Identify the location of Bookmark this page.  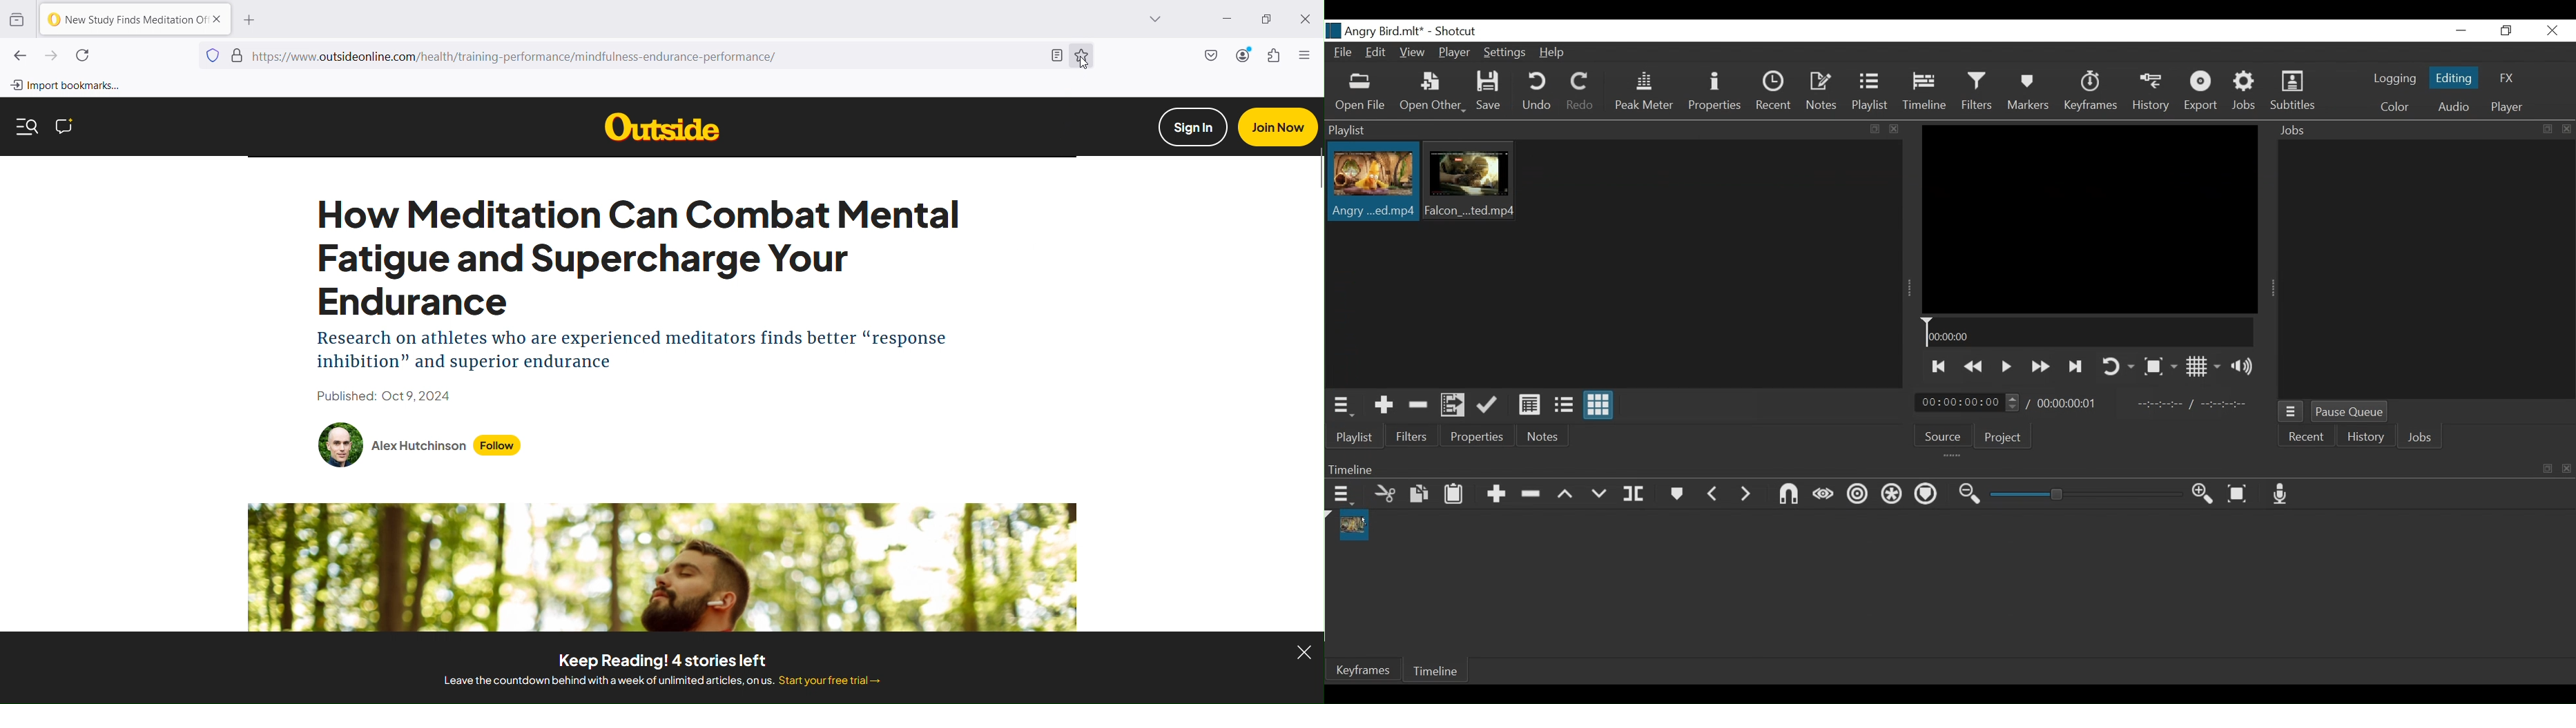
(1081, 55).